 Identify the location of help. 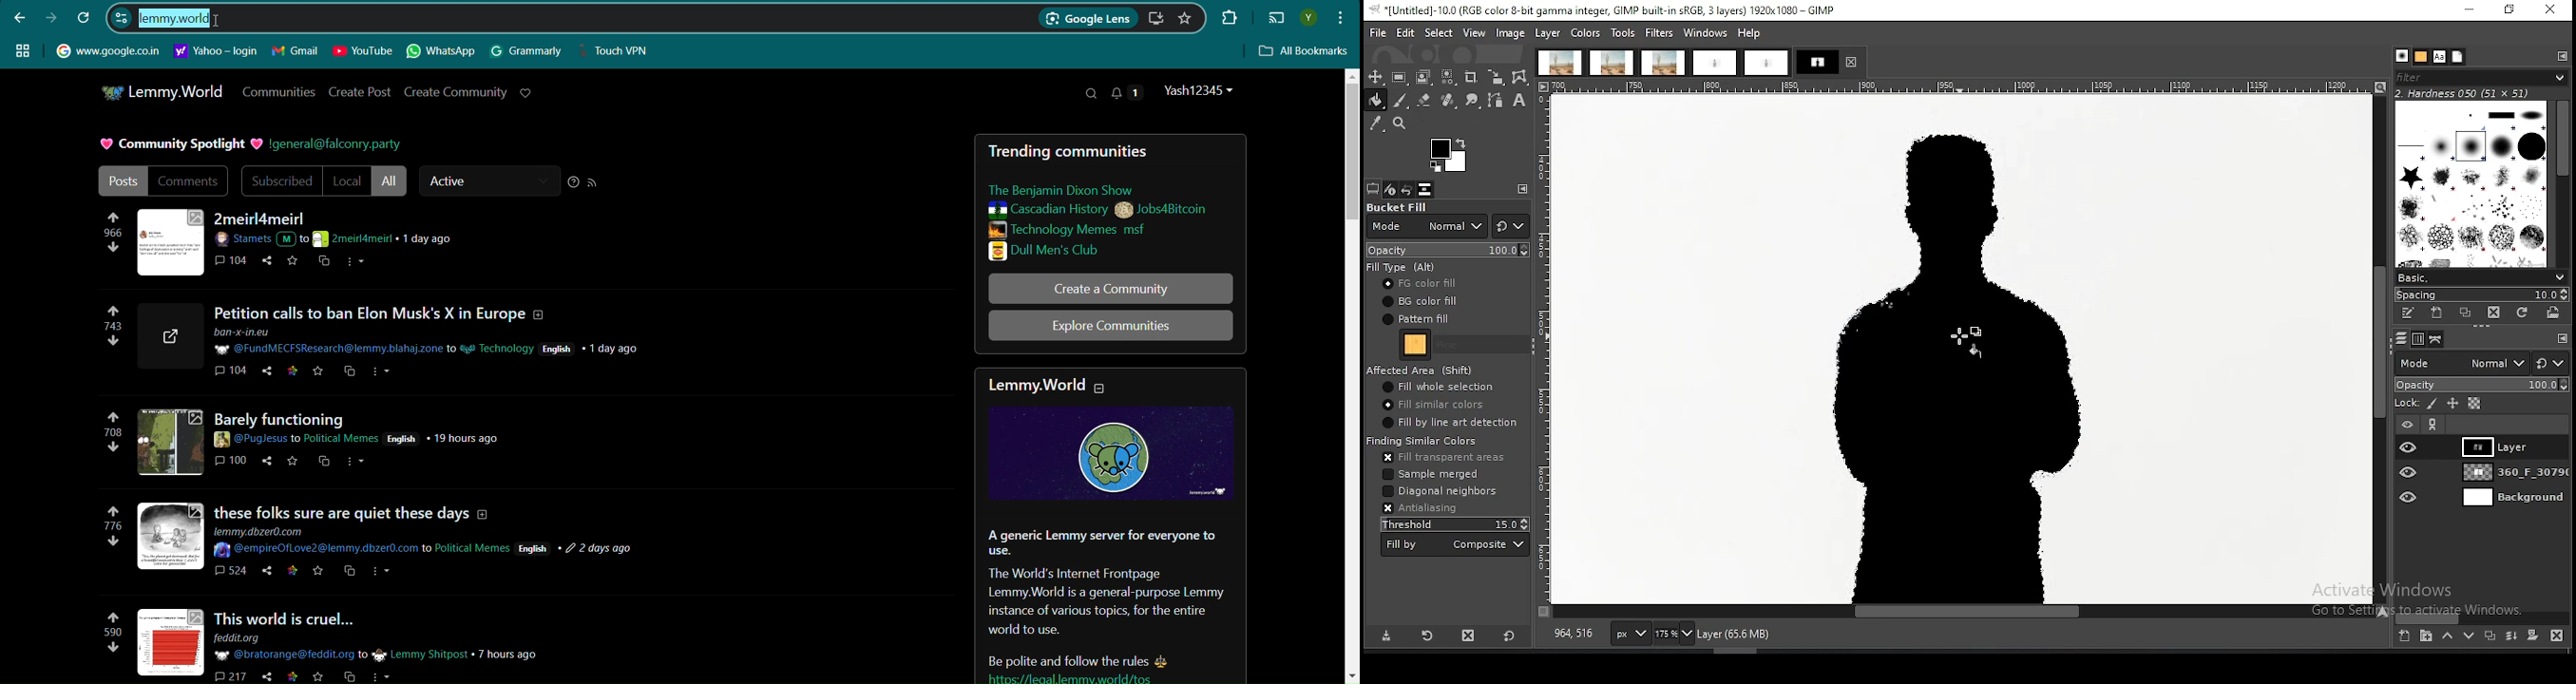
(1751, 32).